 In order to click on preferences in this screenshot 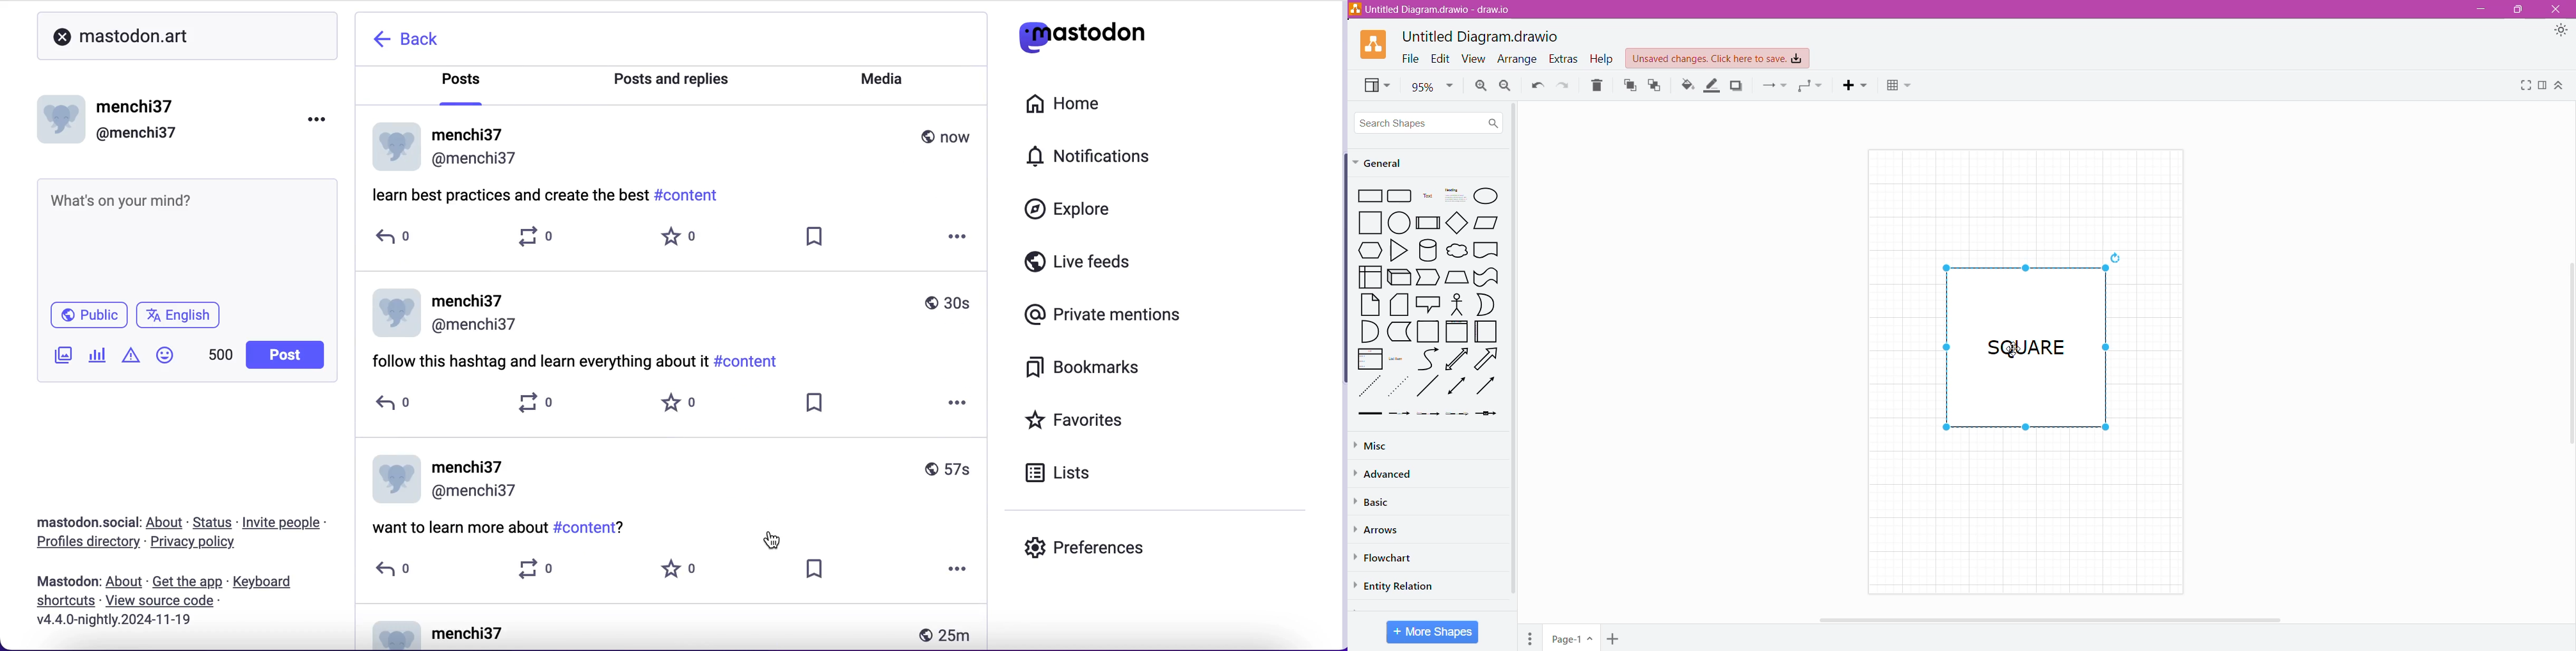, I will do `click(1088, 545)`.